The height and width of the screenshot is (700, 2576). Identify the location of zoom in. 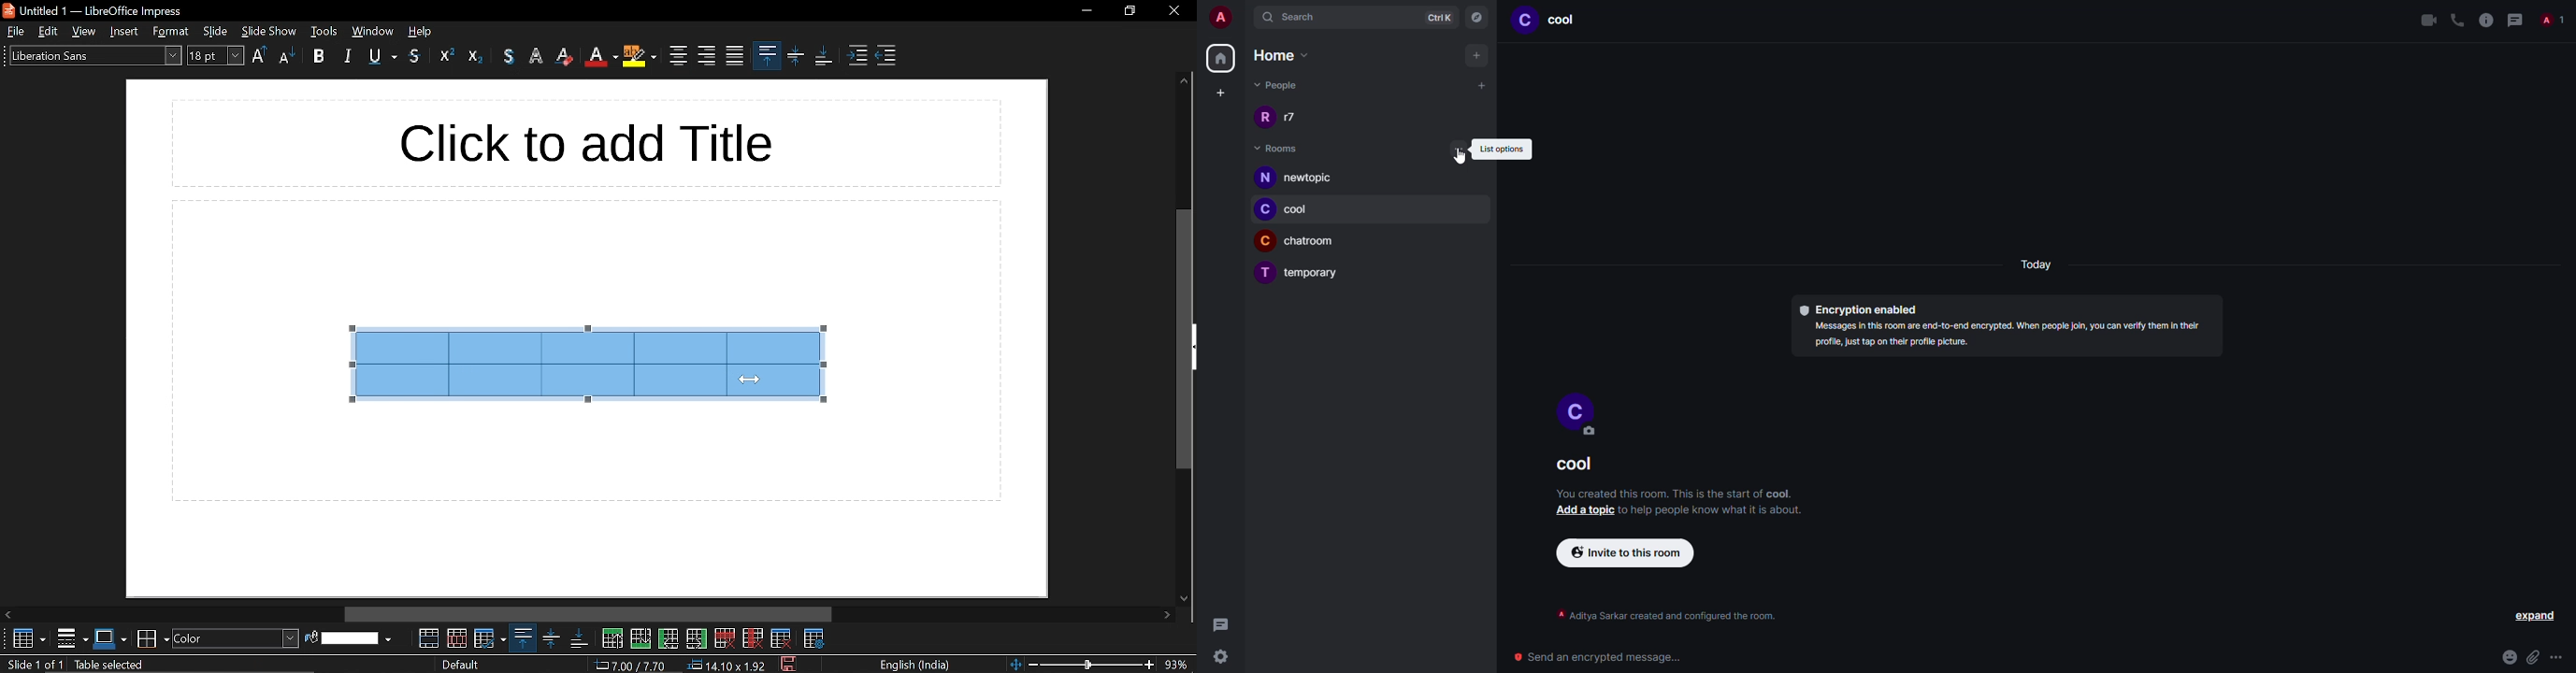
(1150, 665).